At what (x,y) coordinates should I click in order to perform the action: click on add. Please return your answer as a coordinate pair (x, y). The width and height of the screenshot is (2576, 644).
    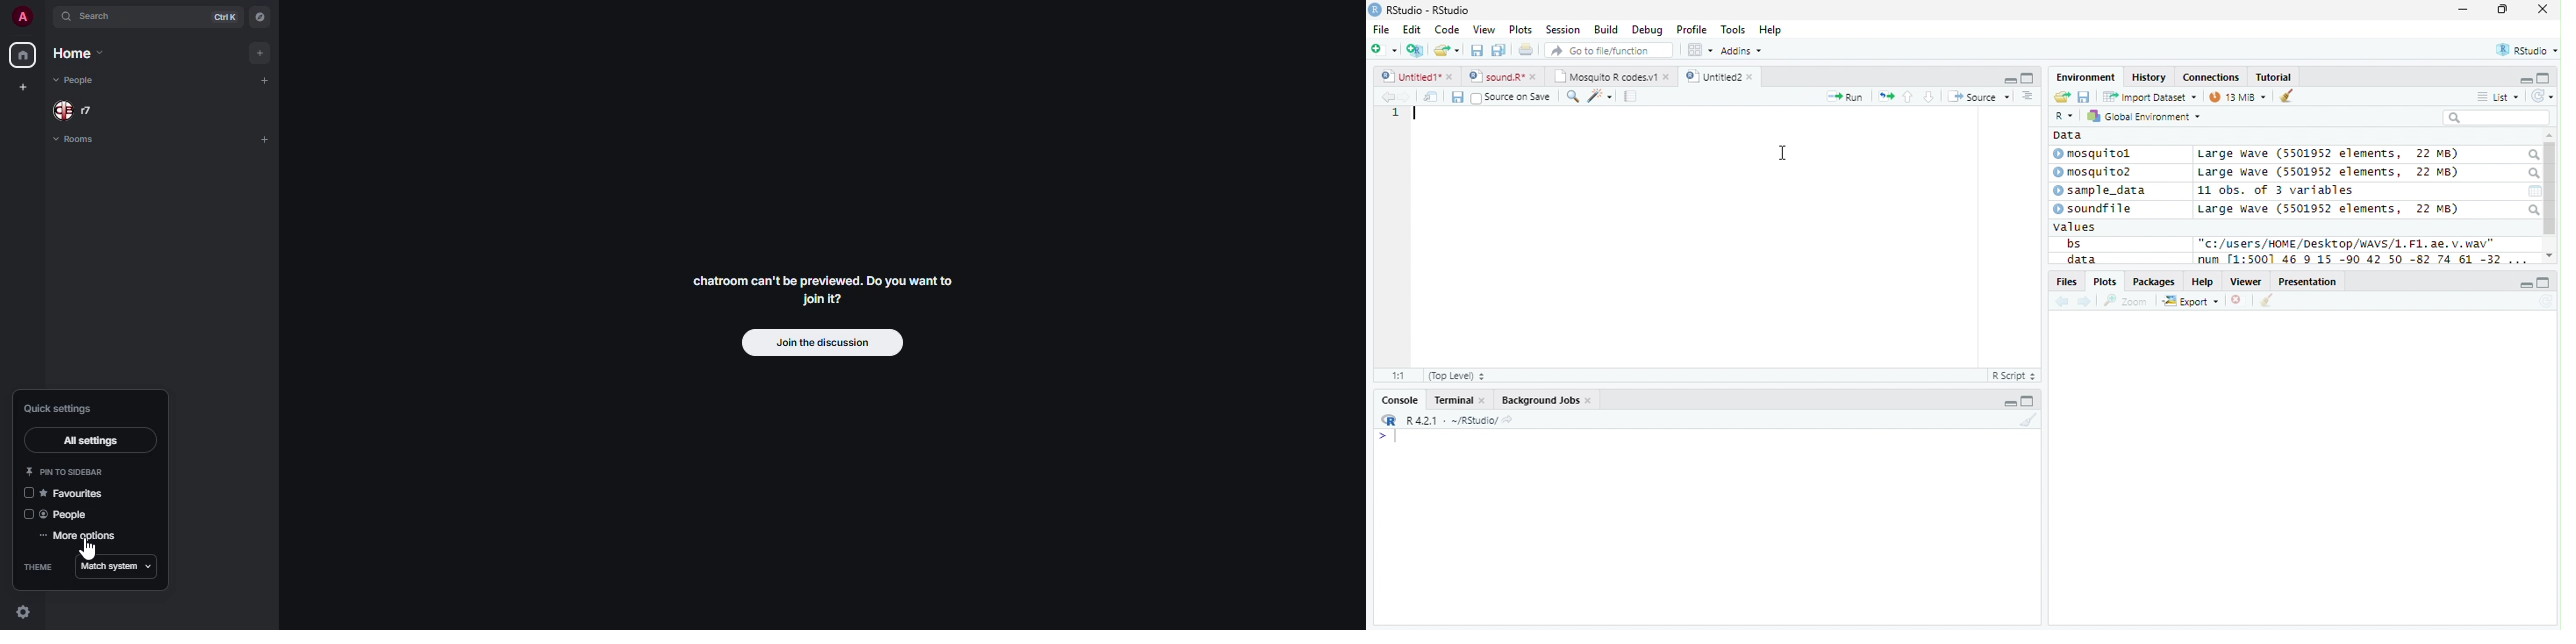
    Looking at the image, I should click on (265, 139).